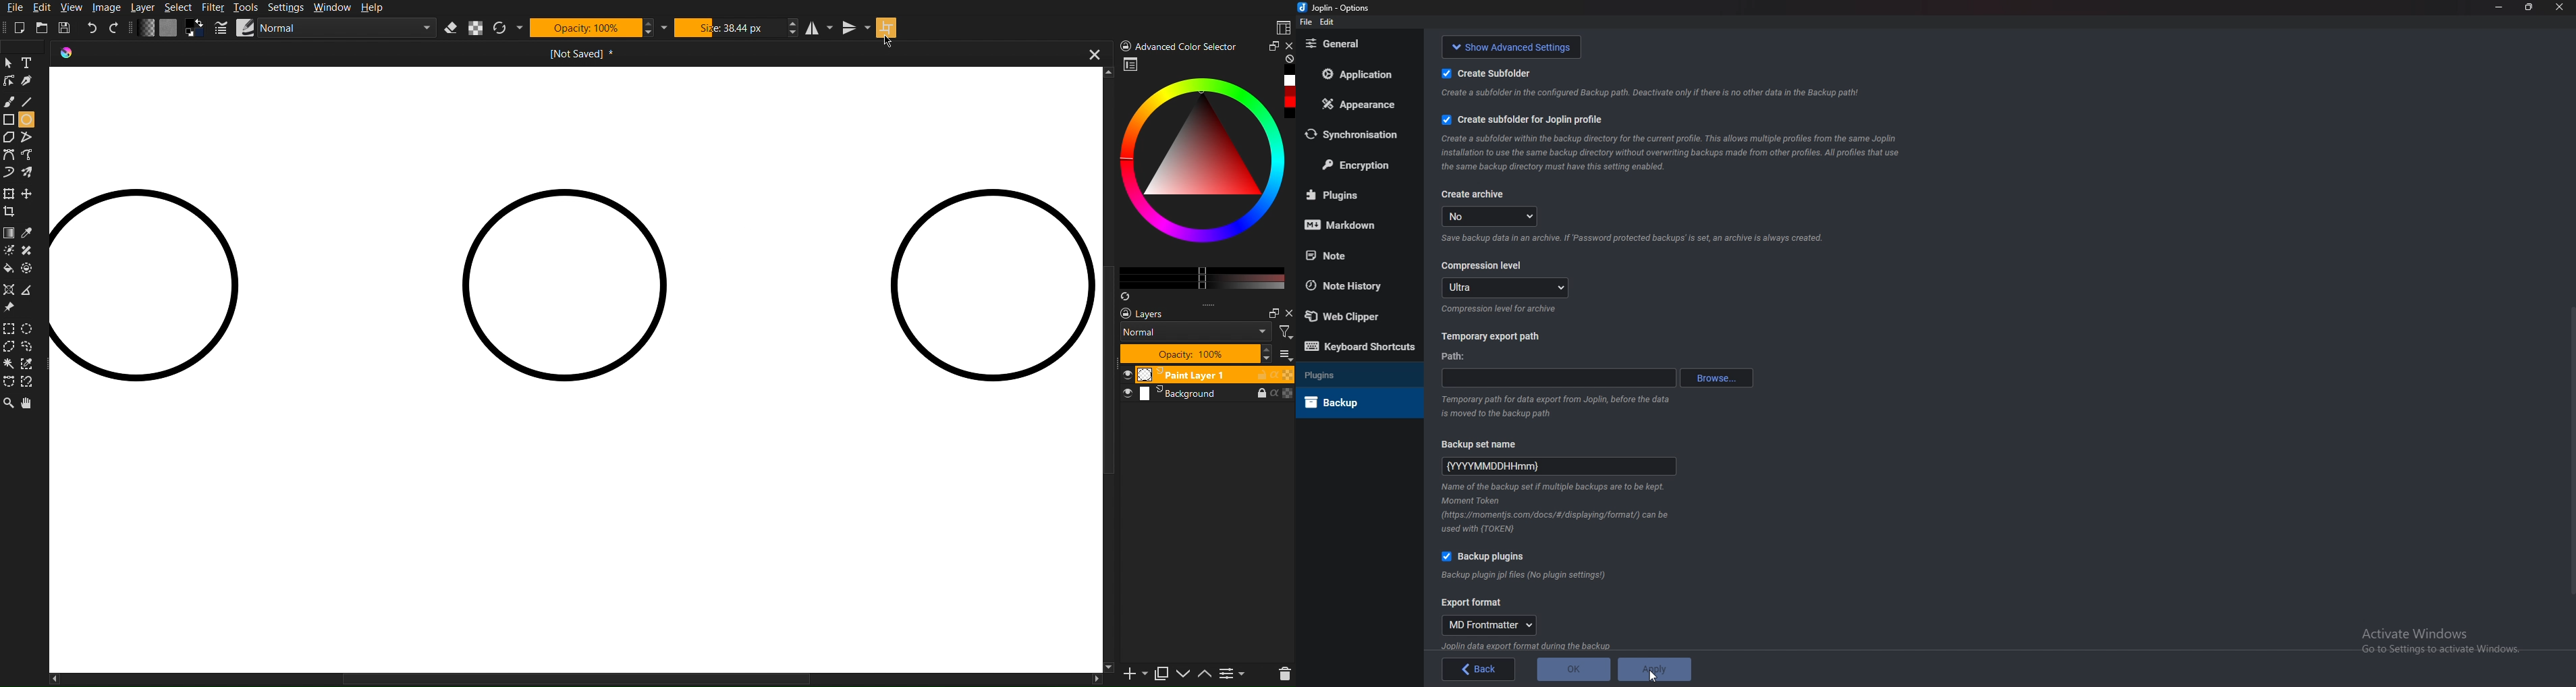  Describe the element at coordinates (215, 7) in the screenshot. I see `Filter` at that location.